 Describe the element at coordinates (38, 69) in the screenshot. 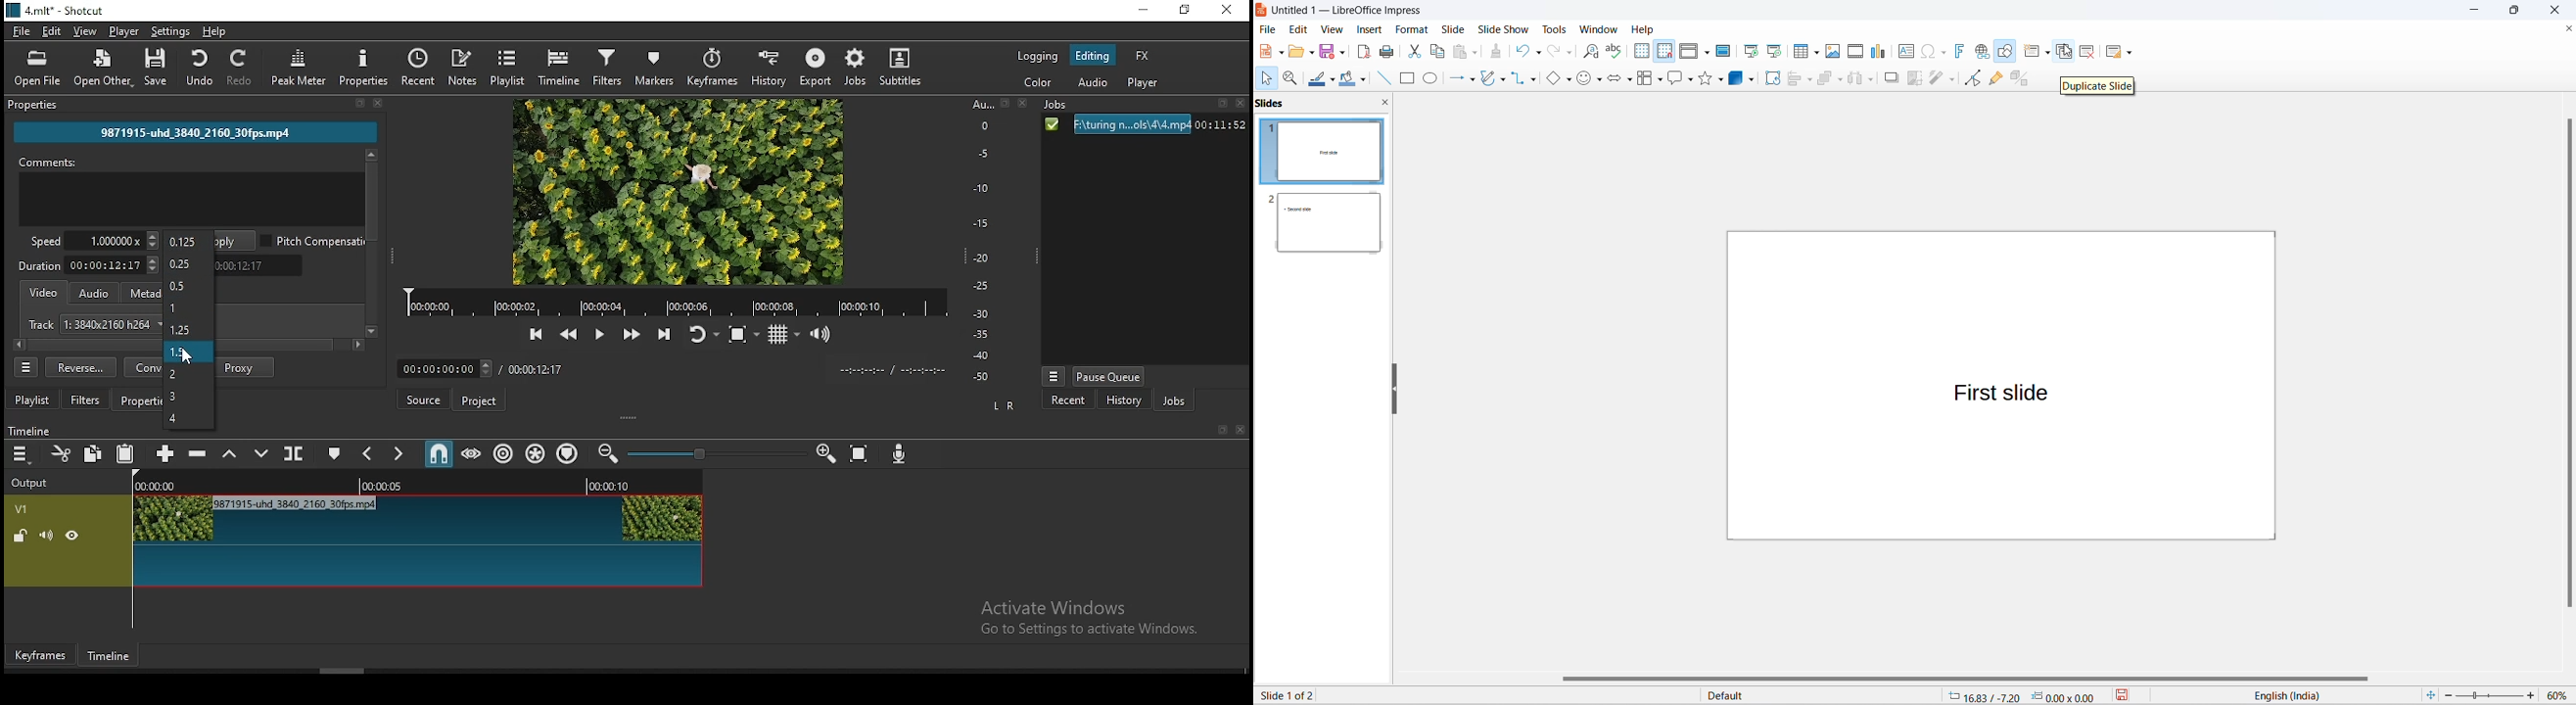

I see `open file` at that location.